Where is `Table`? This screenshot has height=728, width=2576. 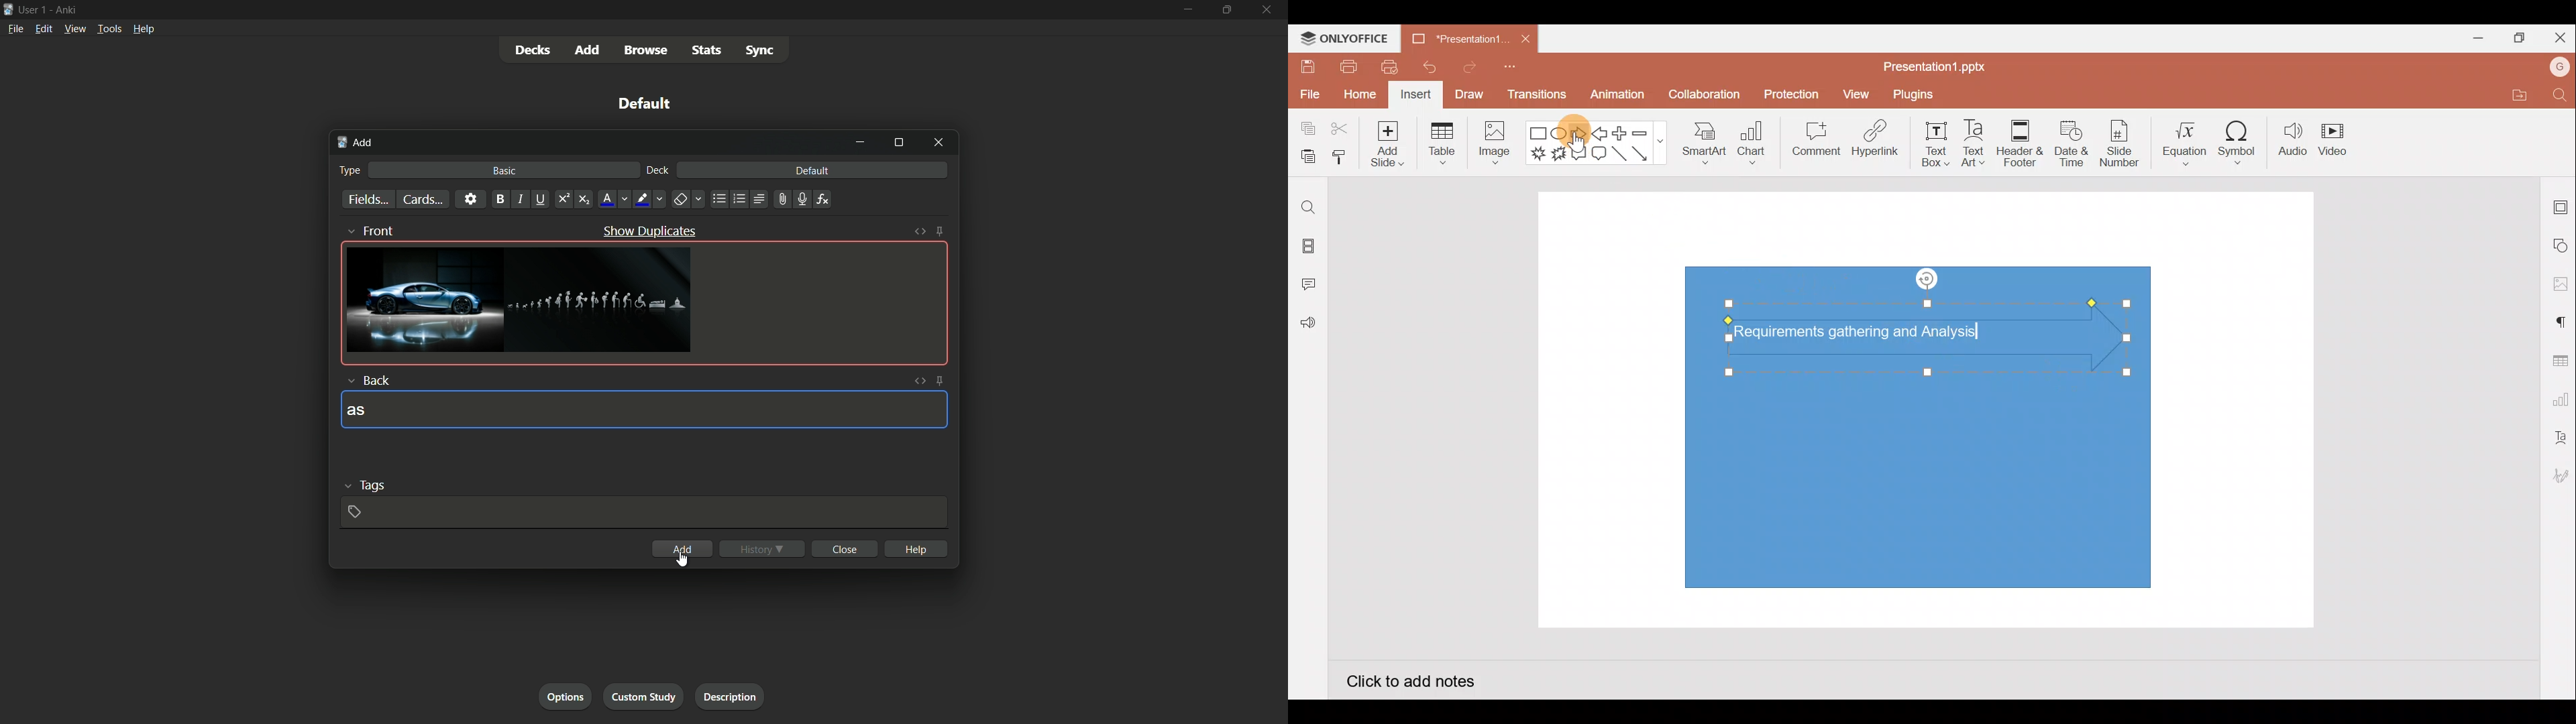
Table is located at coordinates (1444, 145).